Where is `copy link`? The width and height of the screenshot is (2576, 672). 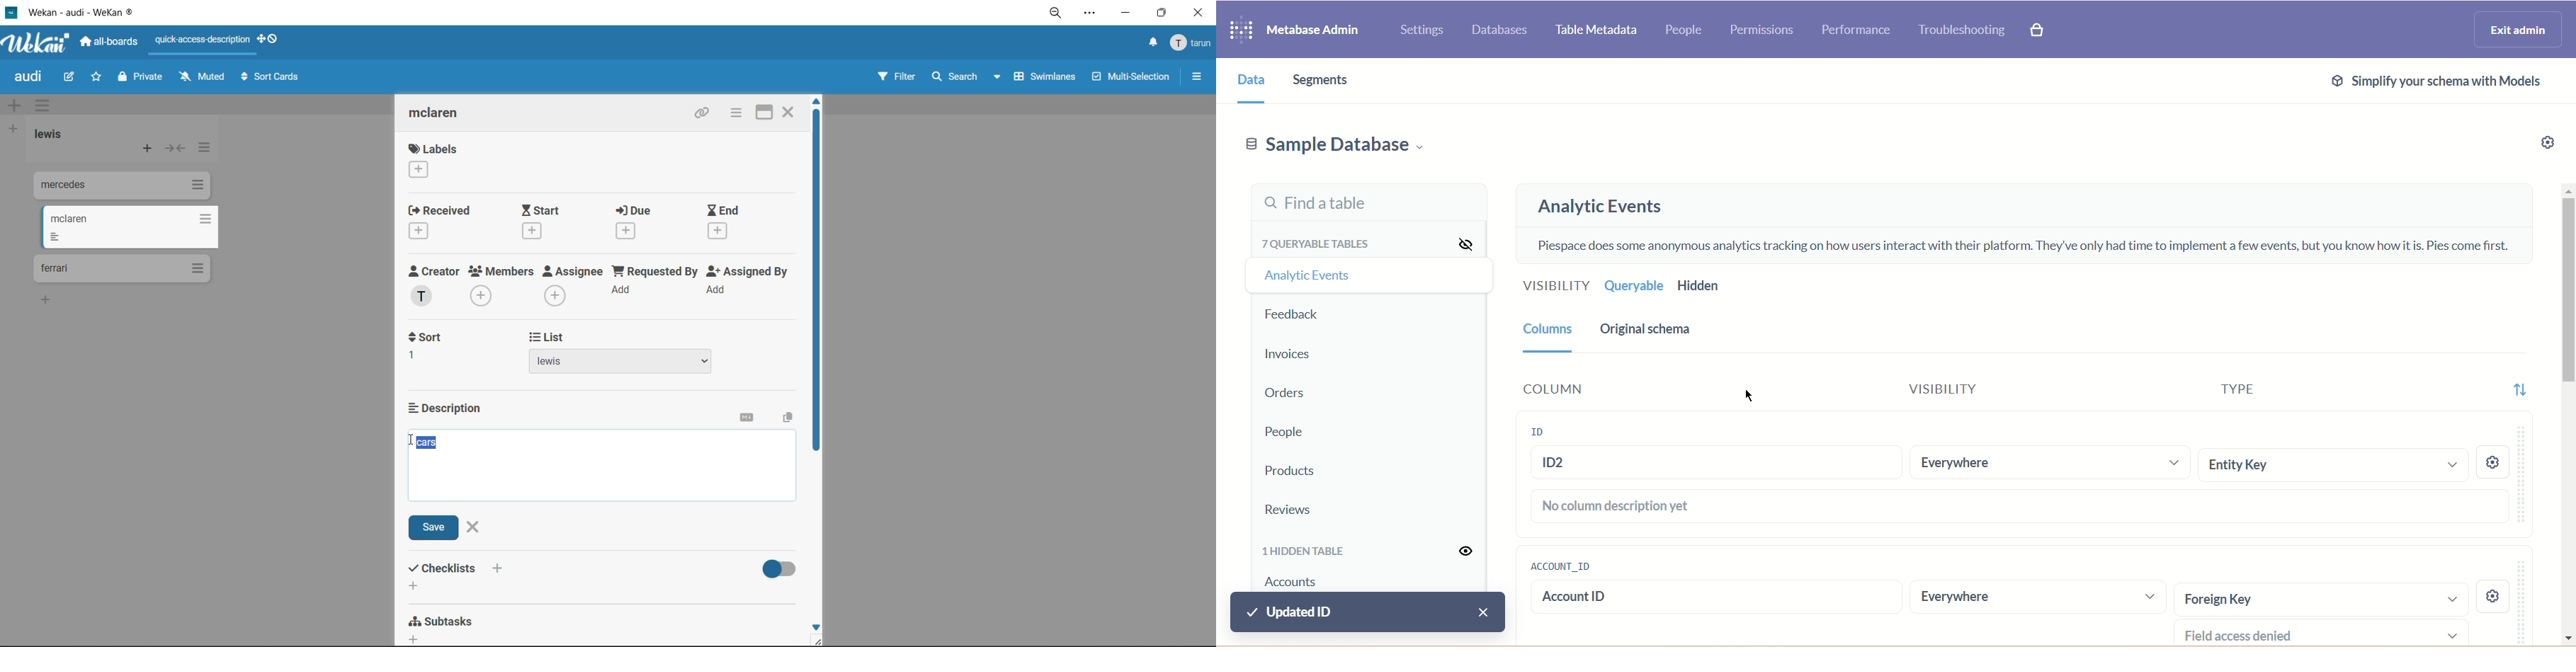 copy link is located at coordinates (705, 114).